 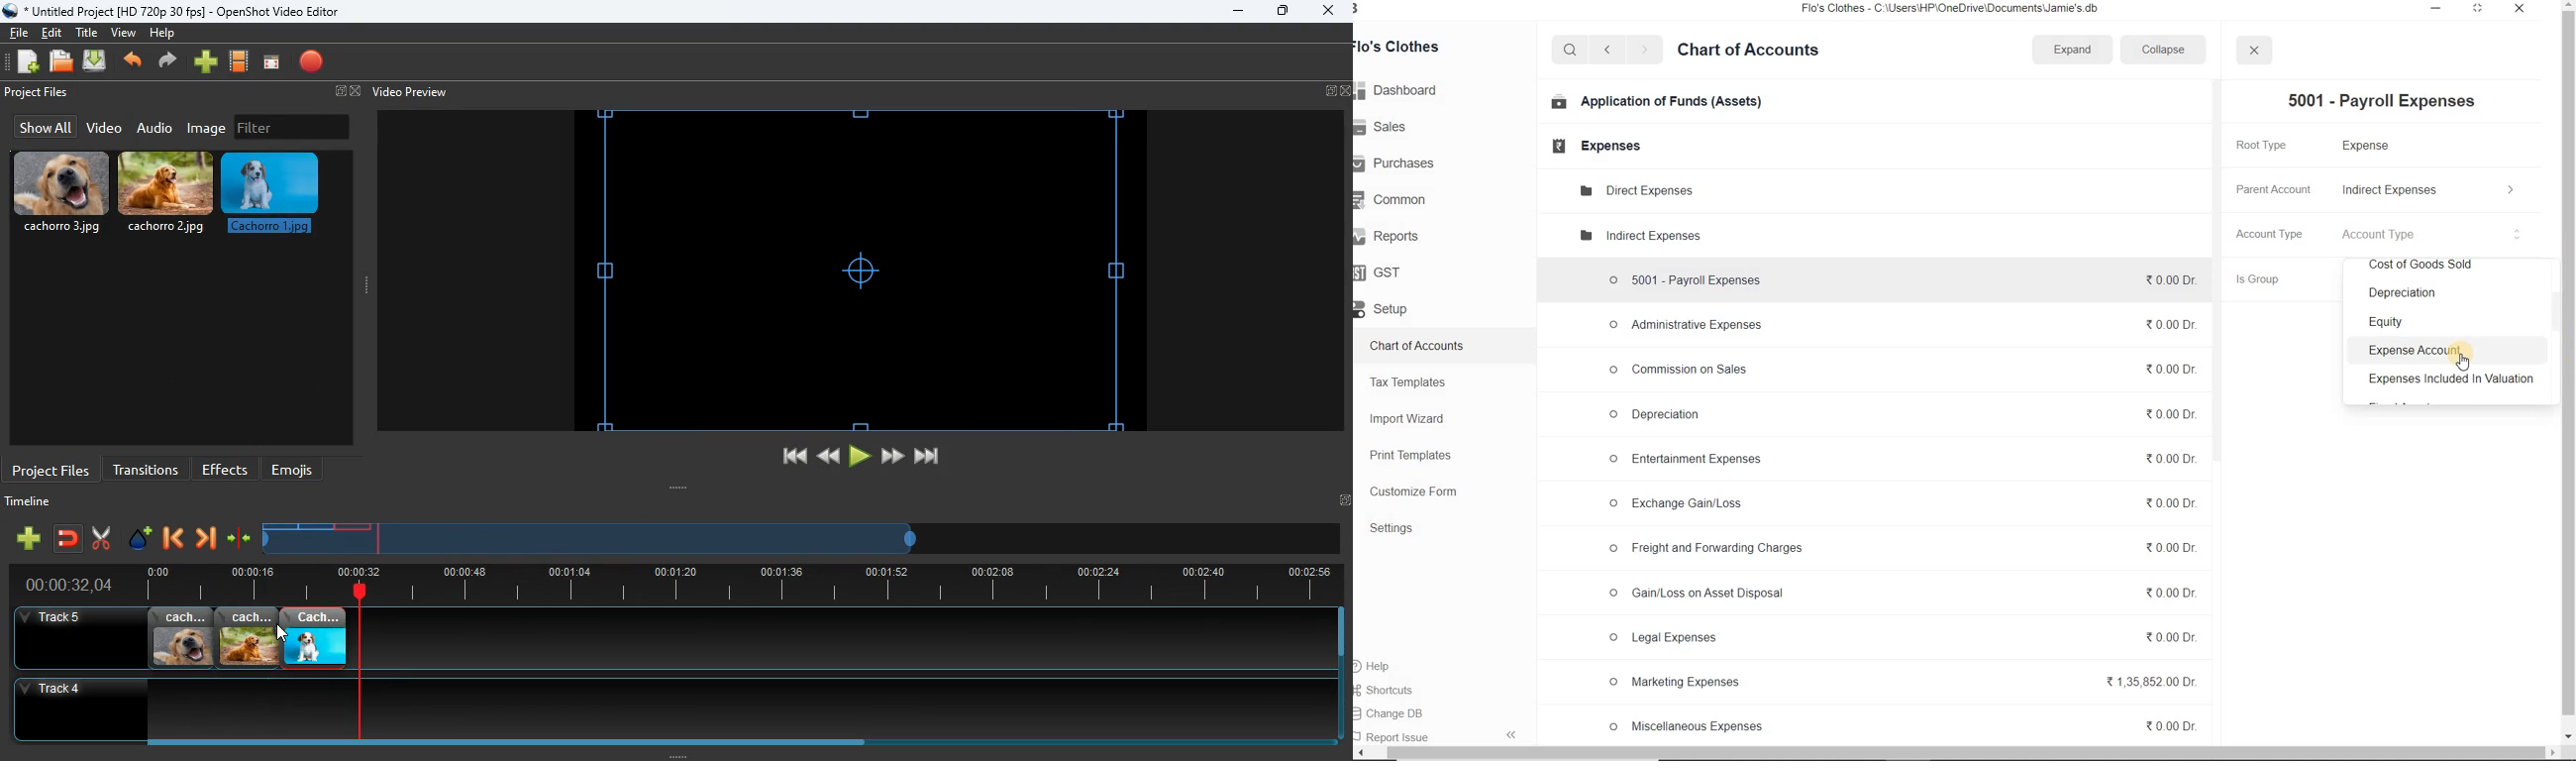 I want to click on add, so click(x=206, y=62).